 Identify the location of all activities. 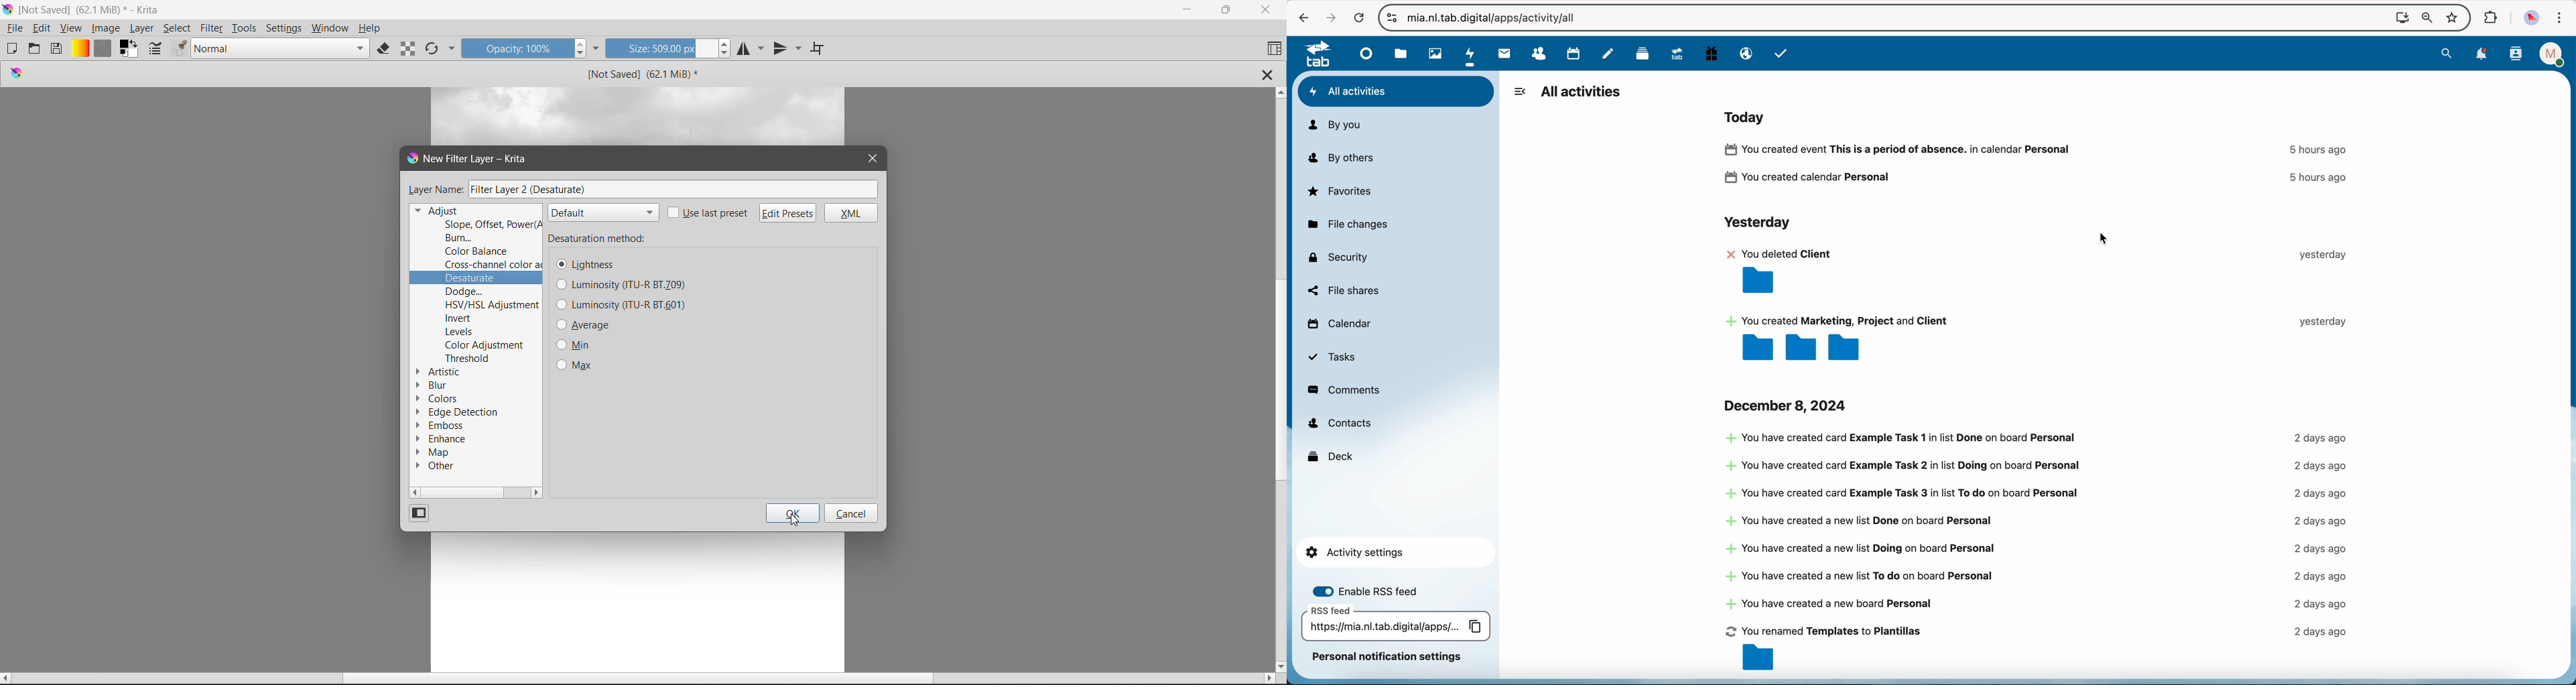
(1581, 93).